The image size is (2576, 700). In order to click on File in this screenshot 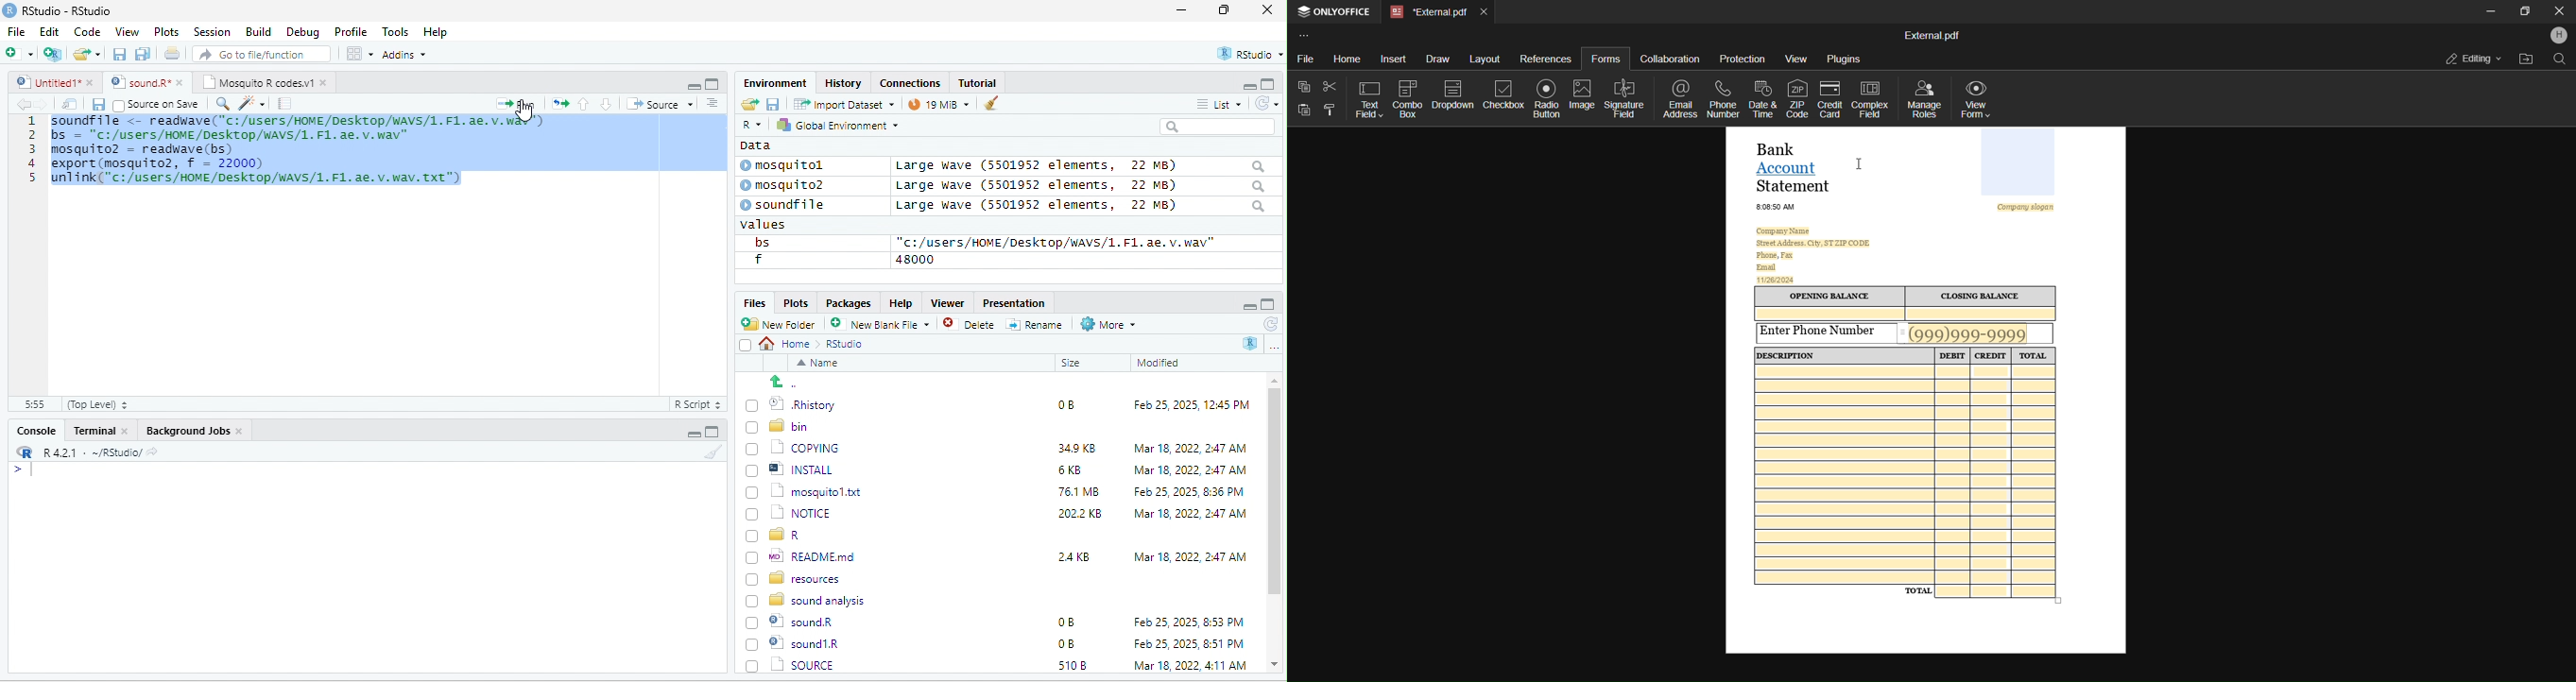, I will do `click(16, 31)`.